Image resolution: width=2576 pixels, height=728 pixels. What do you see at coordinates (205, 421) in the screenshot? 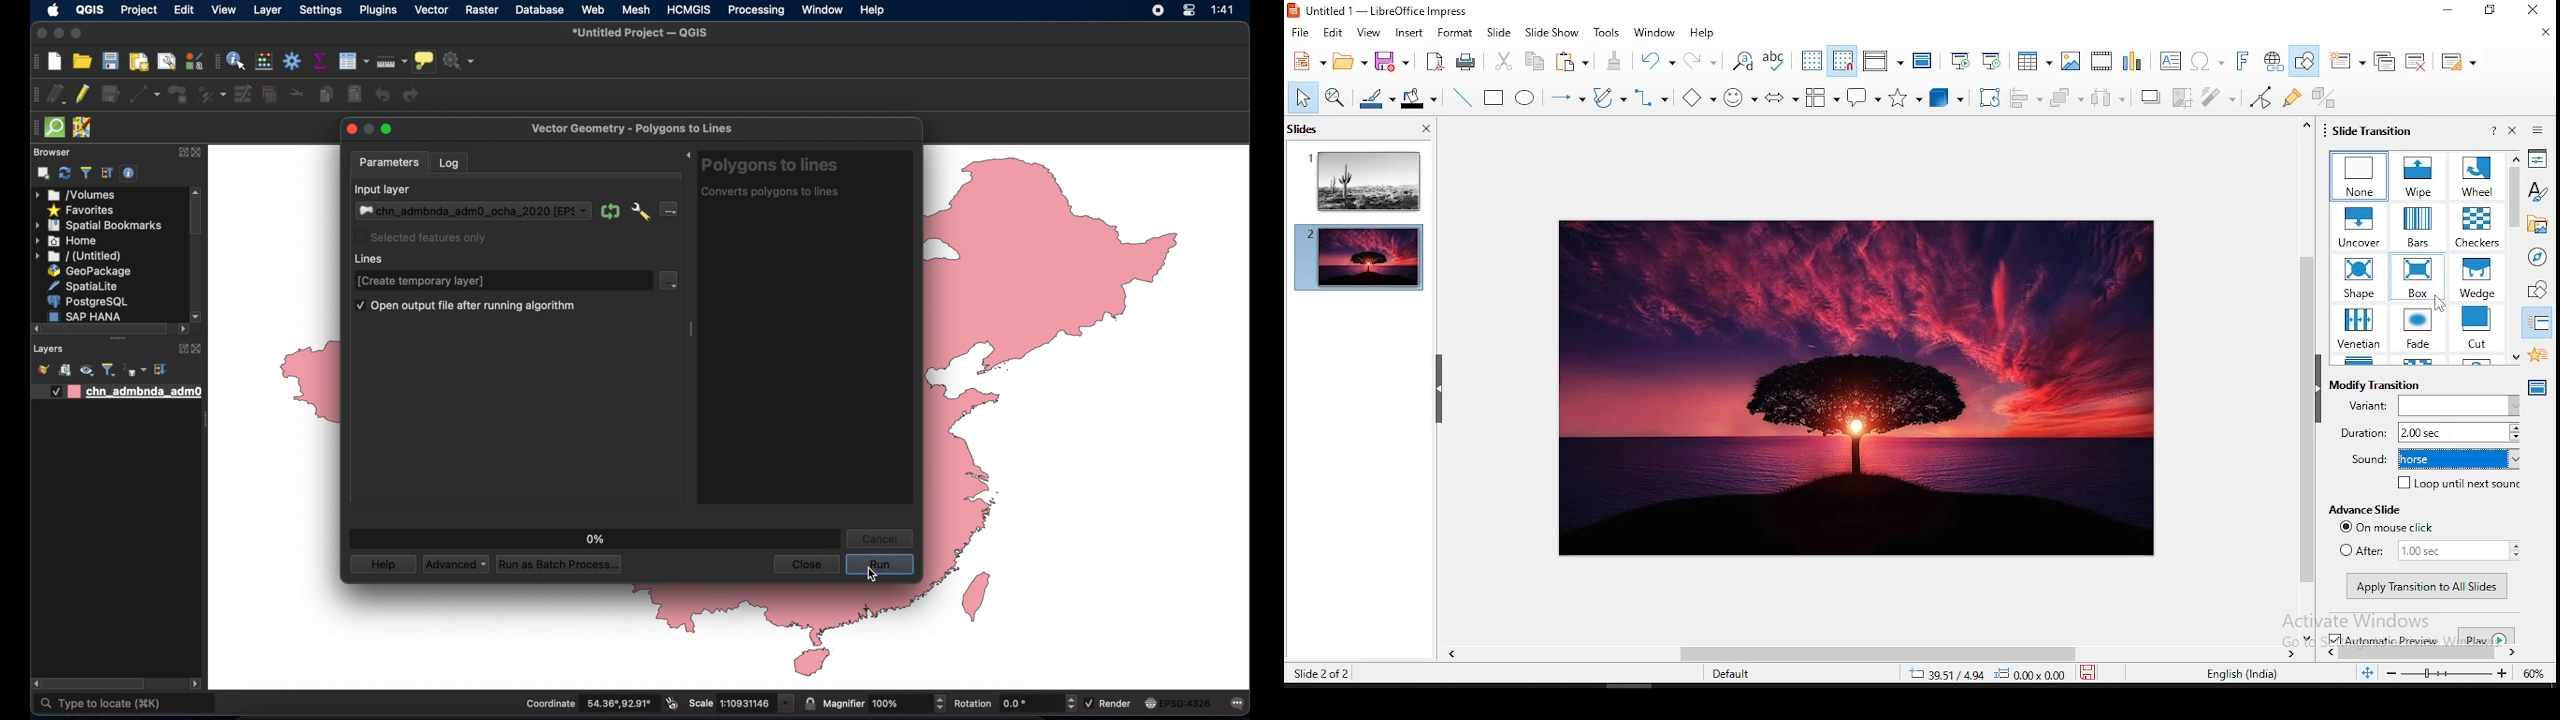
I see `drag handle` at bounding box center [205, 421].